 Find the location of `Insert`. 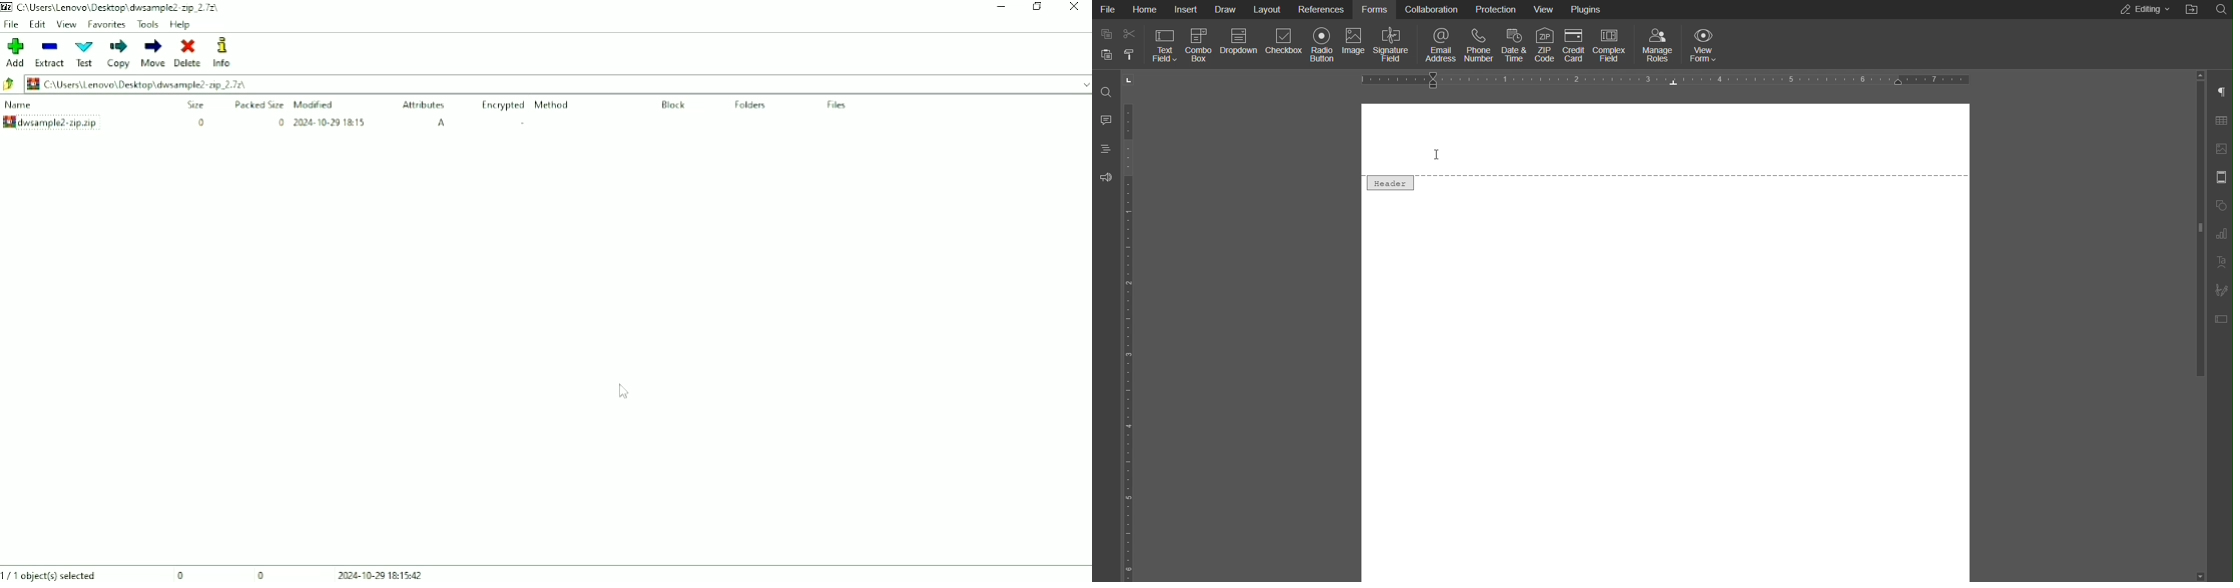

Insert is located at coordinates (1187, 10).